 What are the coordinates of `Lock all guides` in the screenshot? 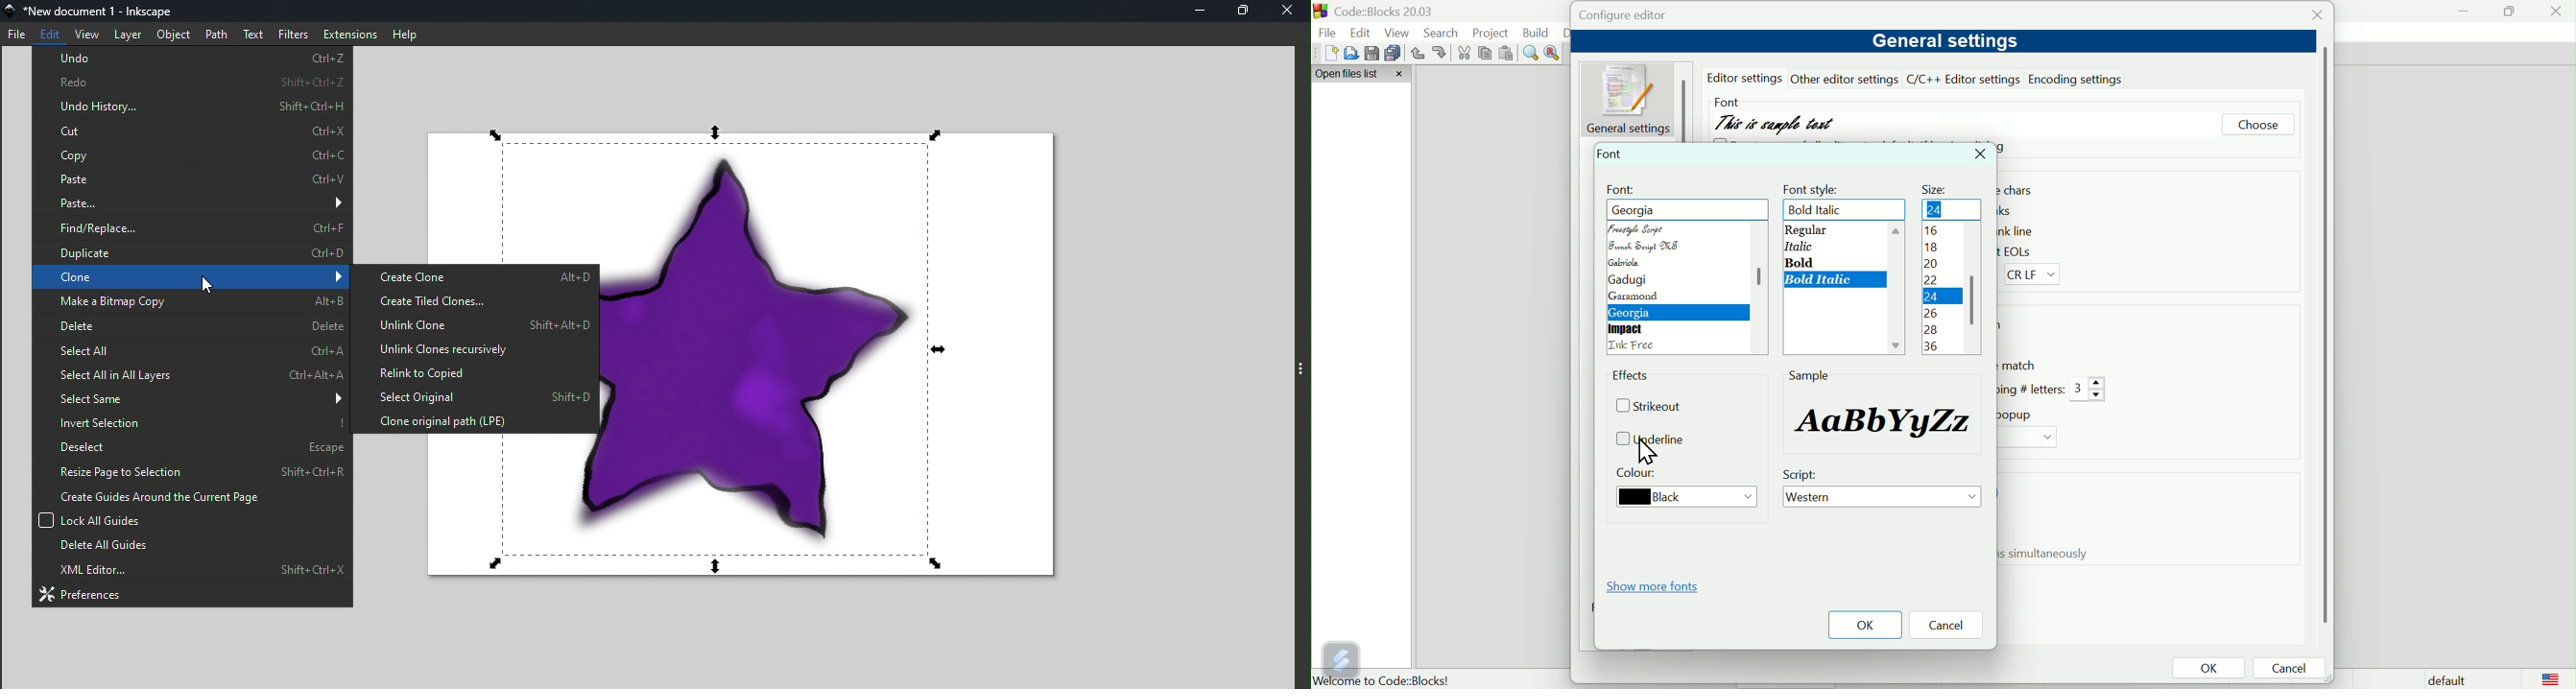 It's located at (188, 520).